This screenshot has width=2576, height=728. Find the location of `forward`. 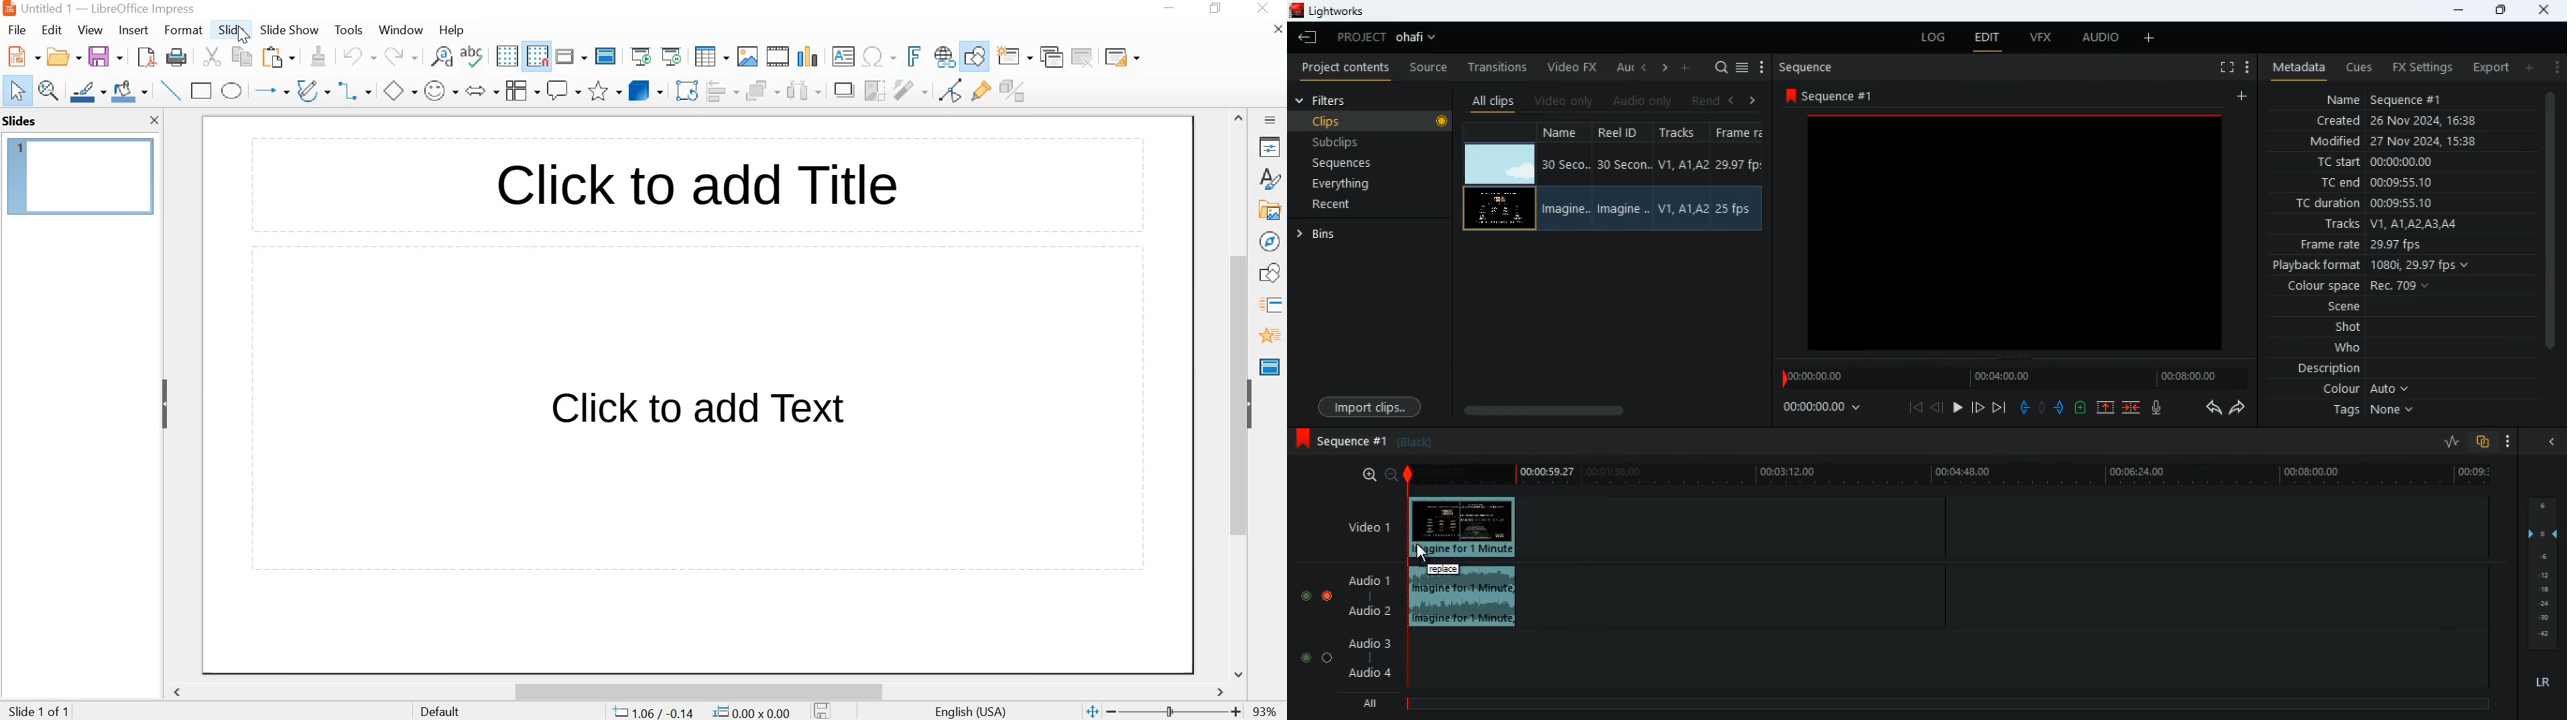

forward is located at coordinates (2243, 411).